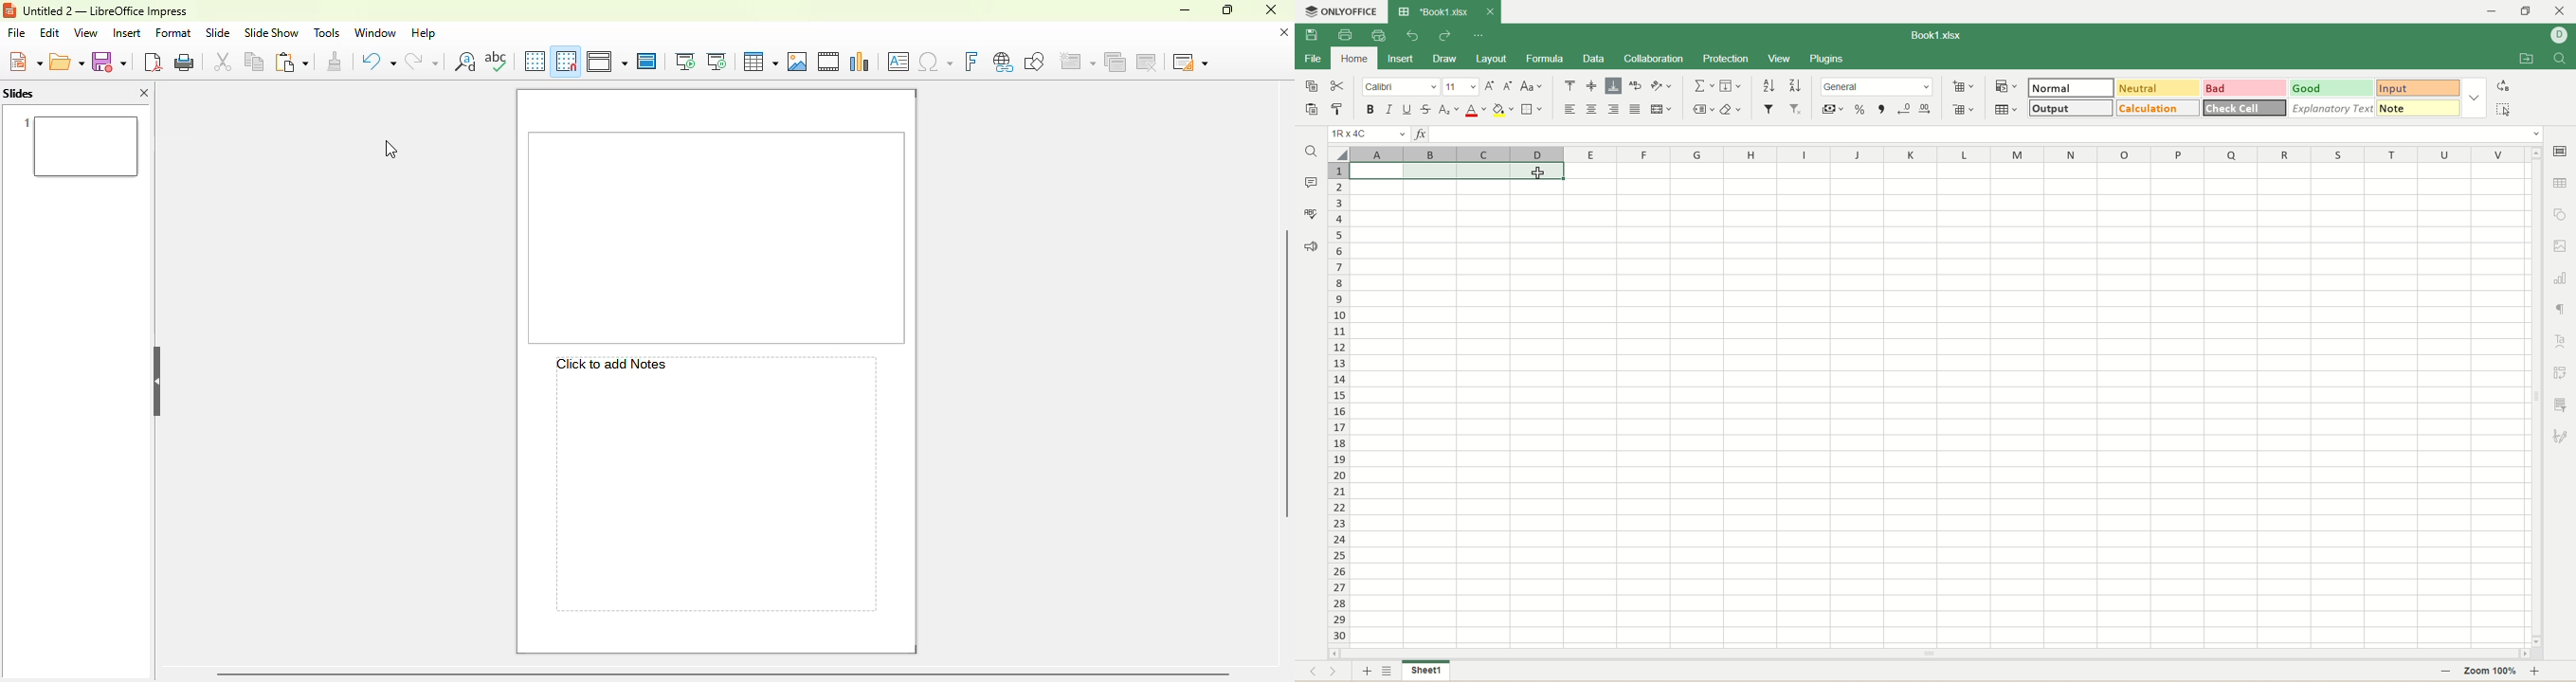  What do you see at coordinates (1390, 109) in the screenshot?
I see `italic` at bounding box center [1390, 109].